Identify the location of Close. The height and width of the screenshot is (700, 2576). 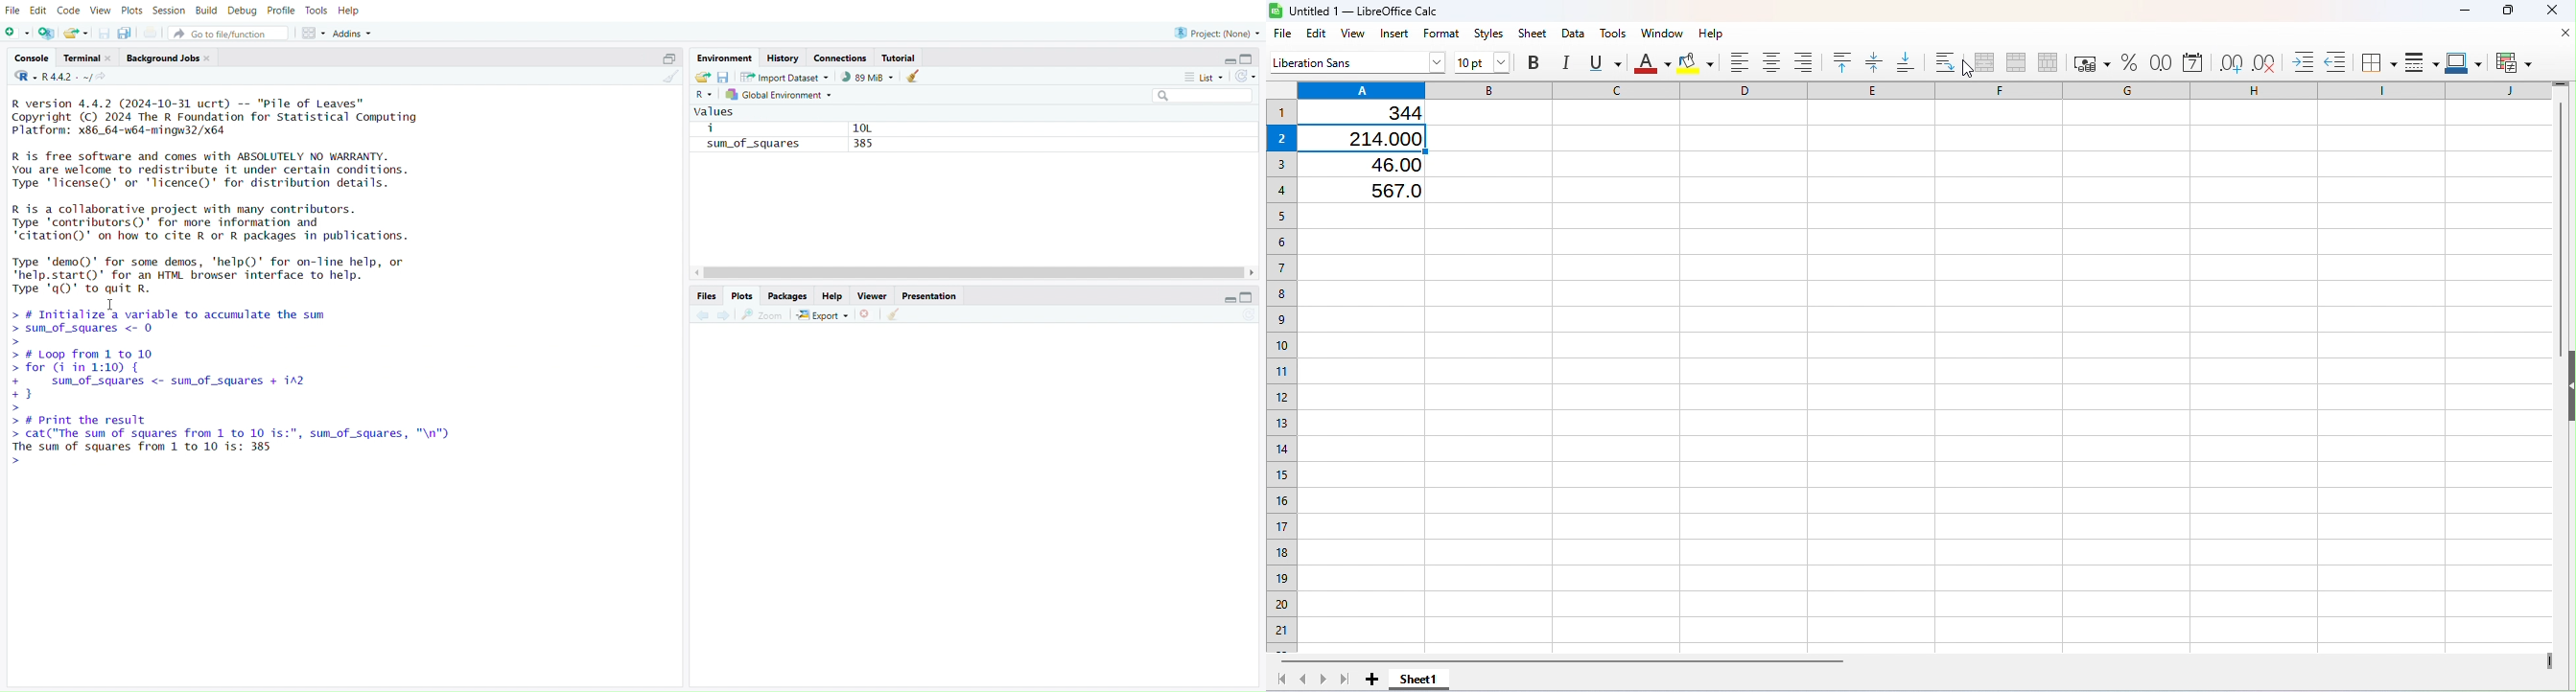
(2545, 12).